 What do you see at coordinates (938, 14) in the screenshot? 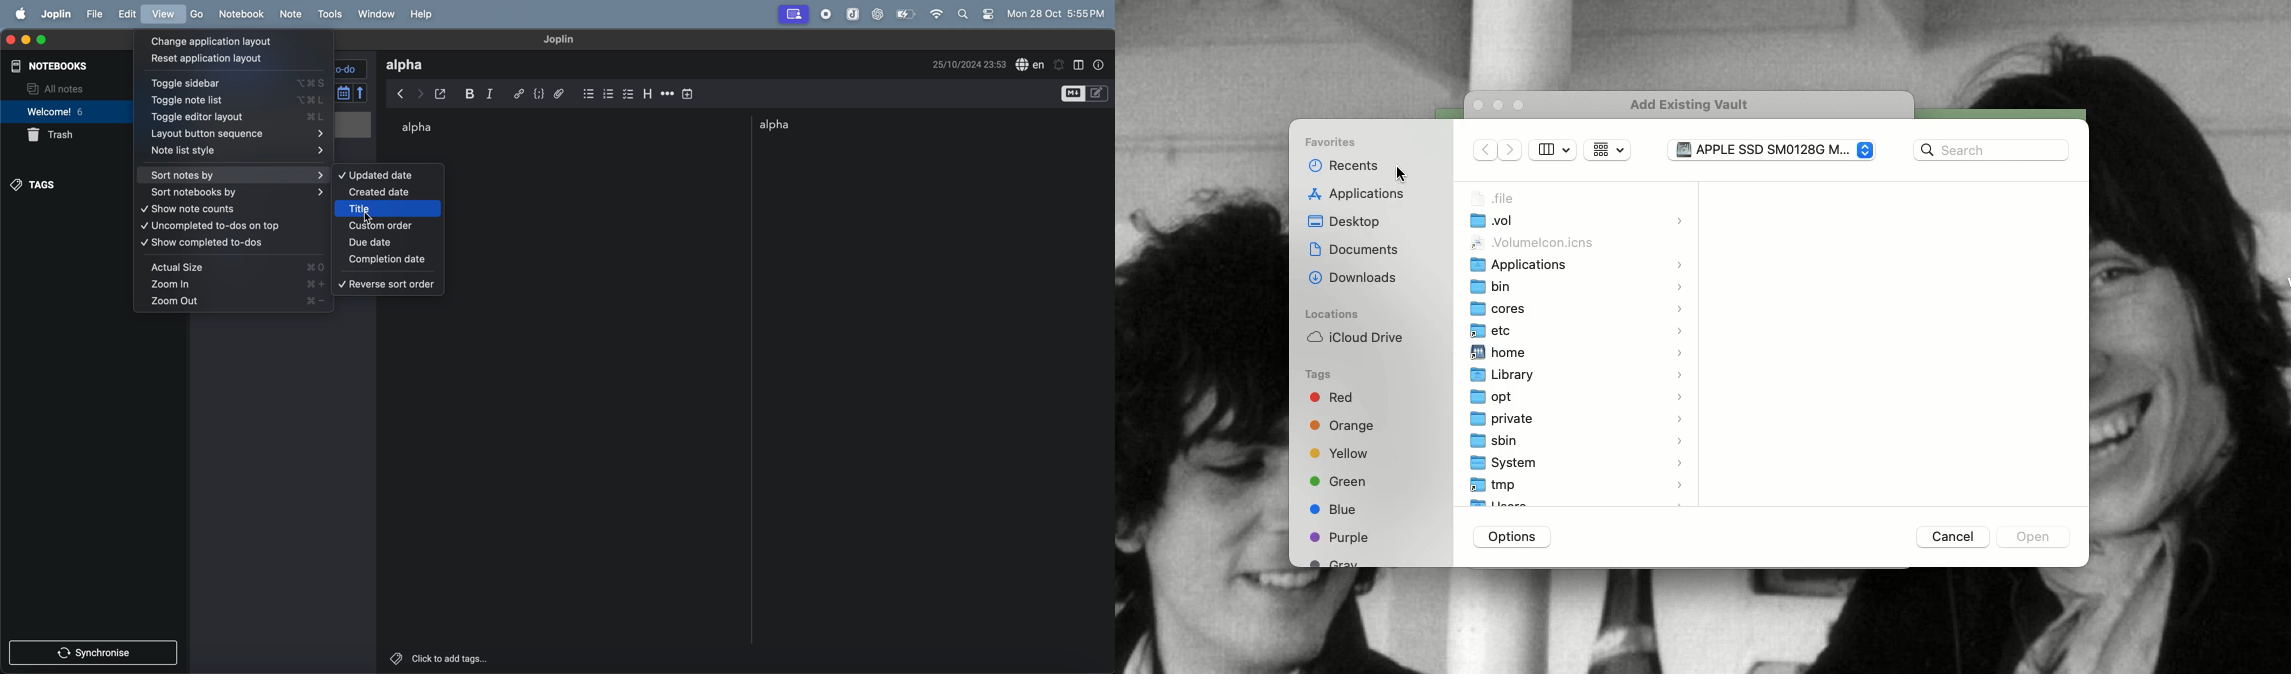
I see `wifi` at bounding box center [938, 14].